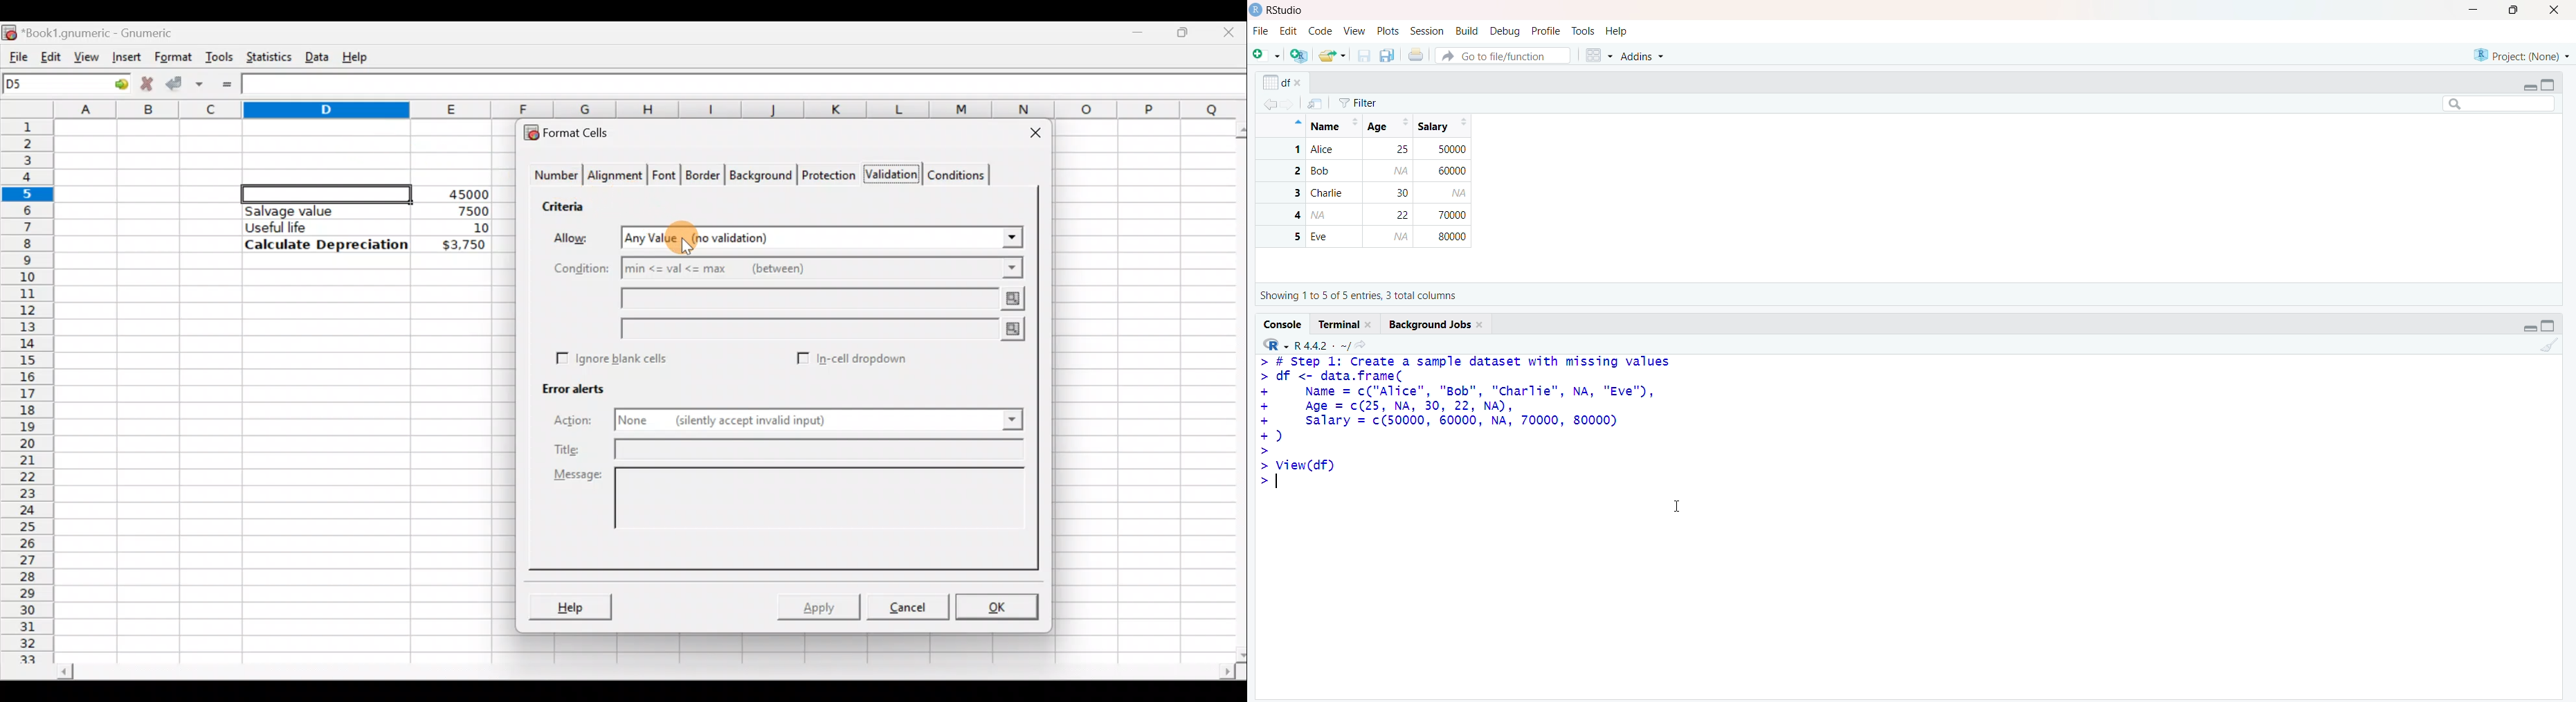 This screenshot has height=728, width=2576. I want to click on Cancel, so click(906, 606).